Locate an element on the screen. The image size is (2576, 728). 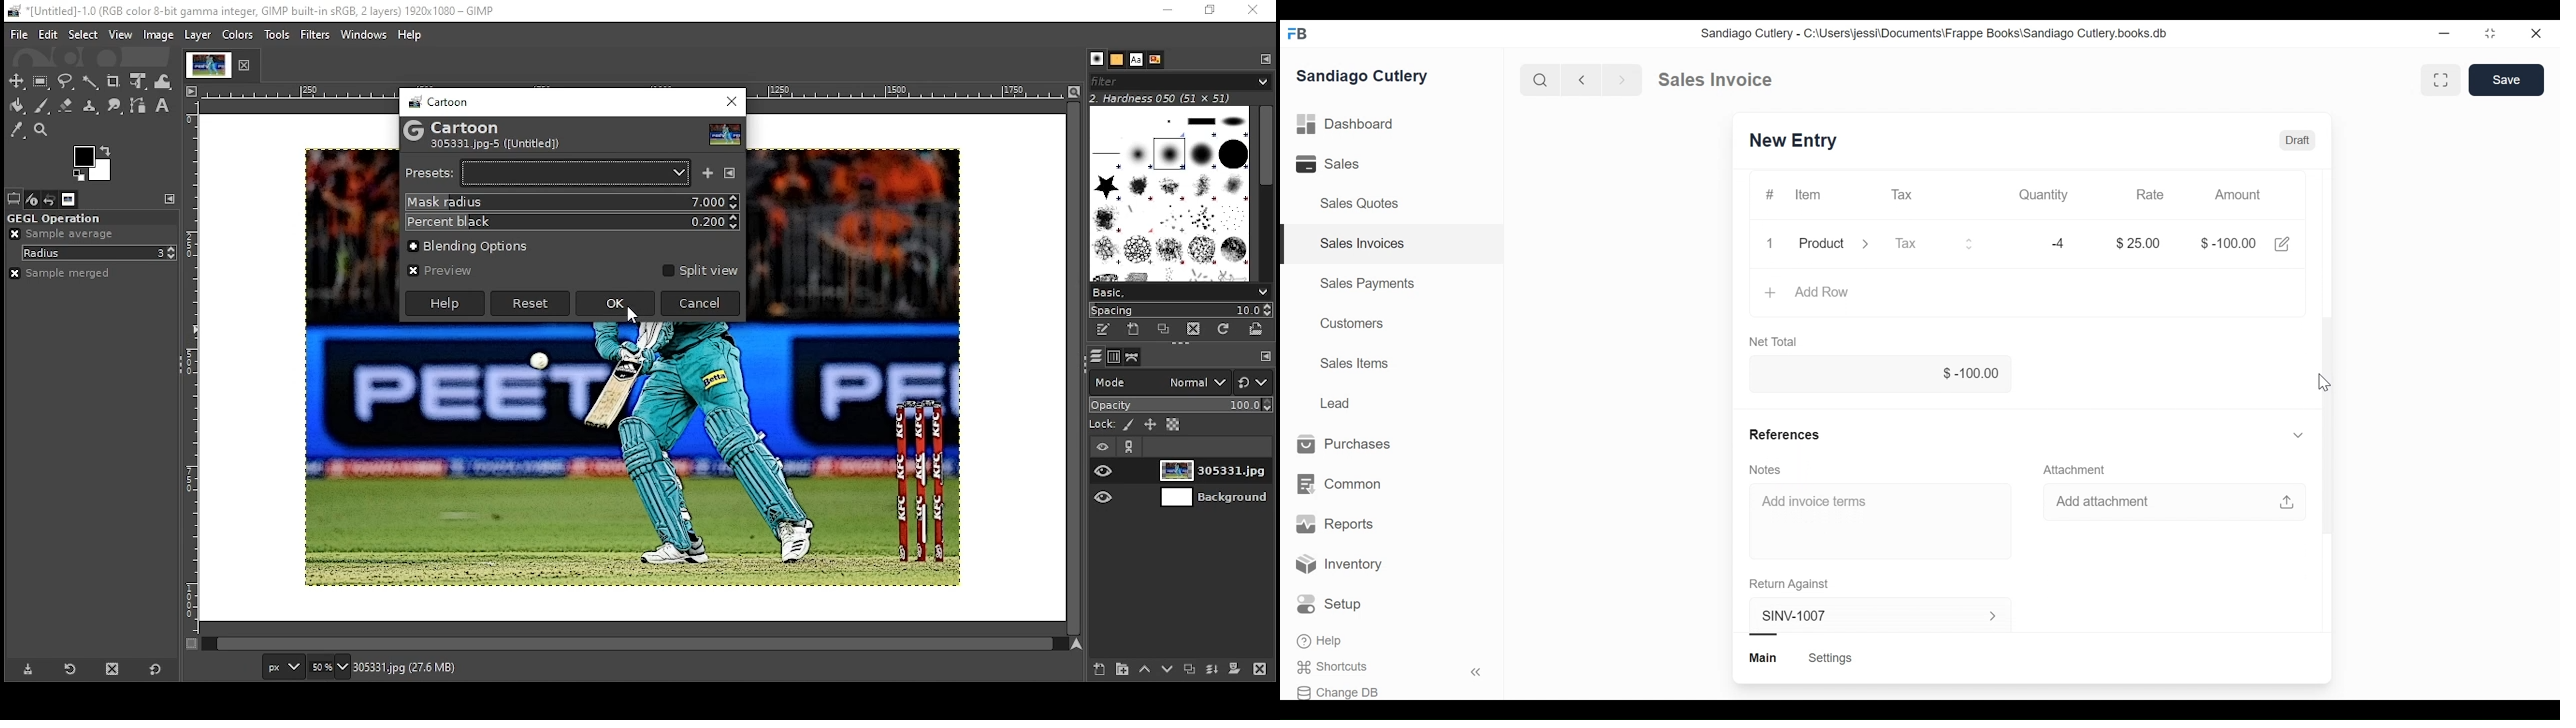
logo is located at coordinates (413, 130).